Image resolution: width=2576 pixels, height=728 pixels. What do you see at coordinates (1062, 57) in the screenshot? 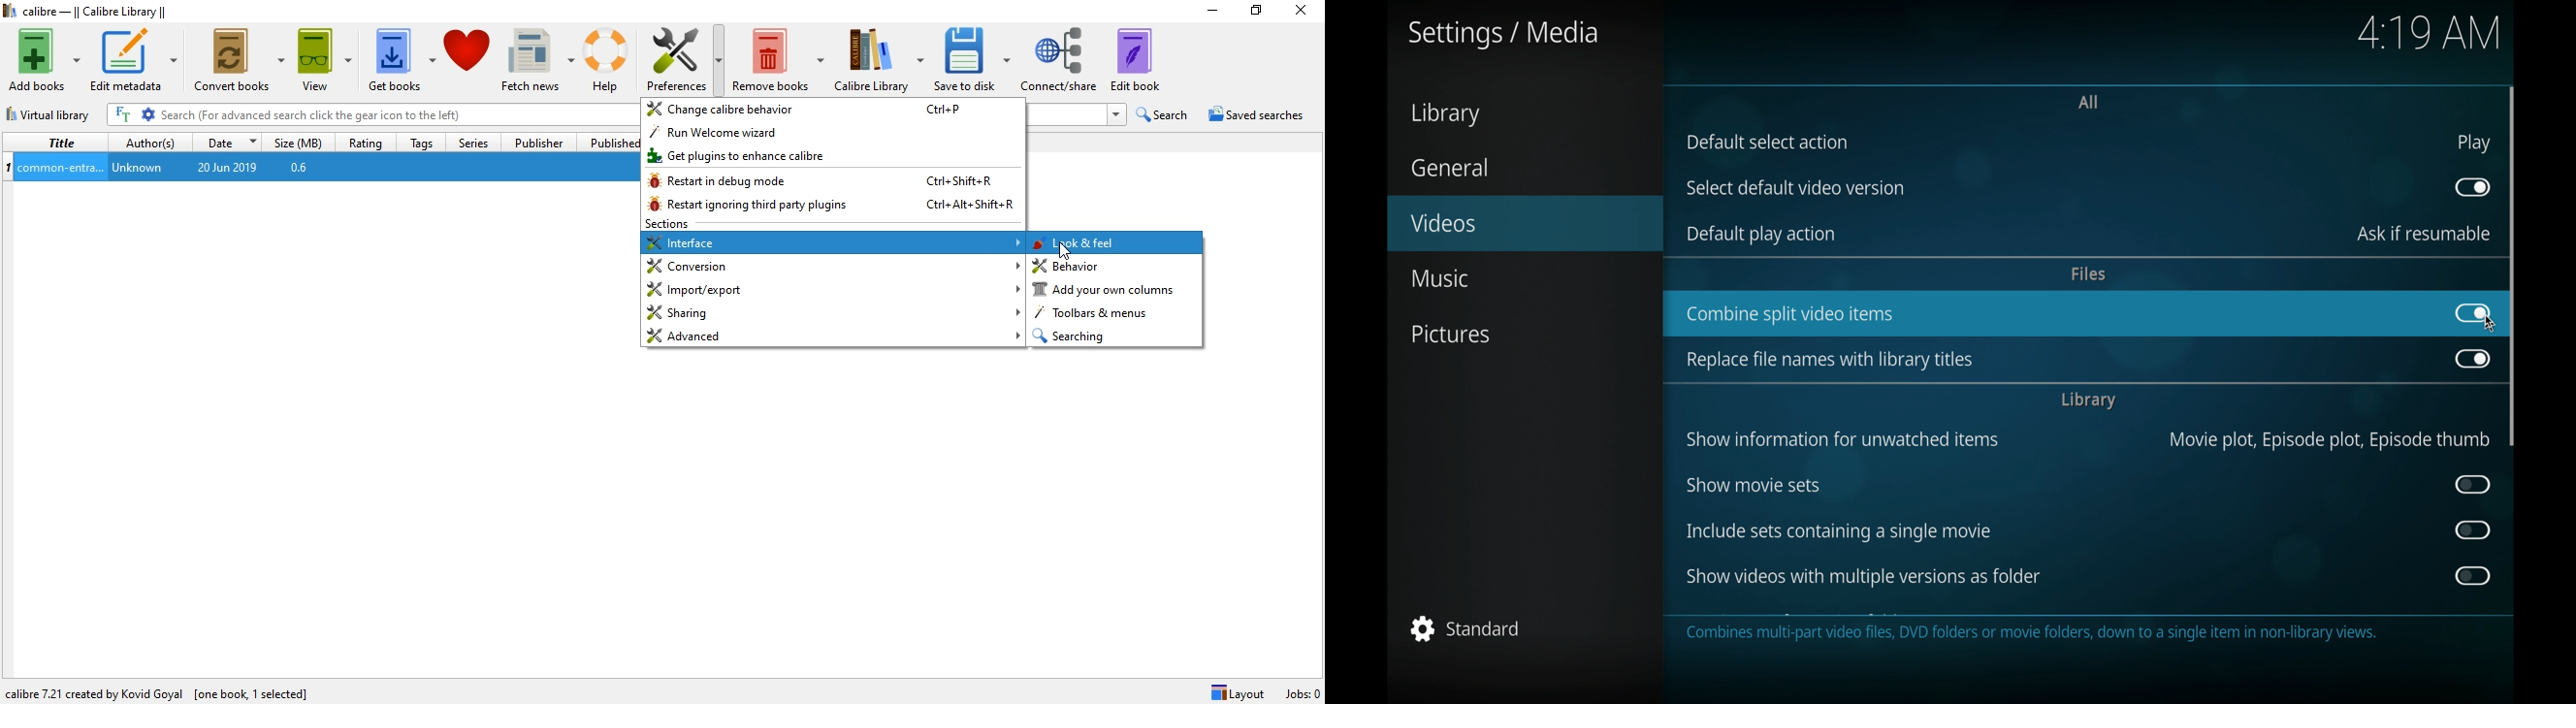
I see `Convert/share` at bounding box center [1062, 57].